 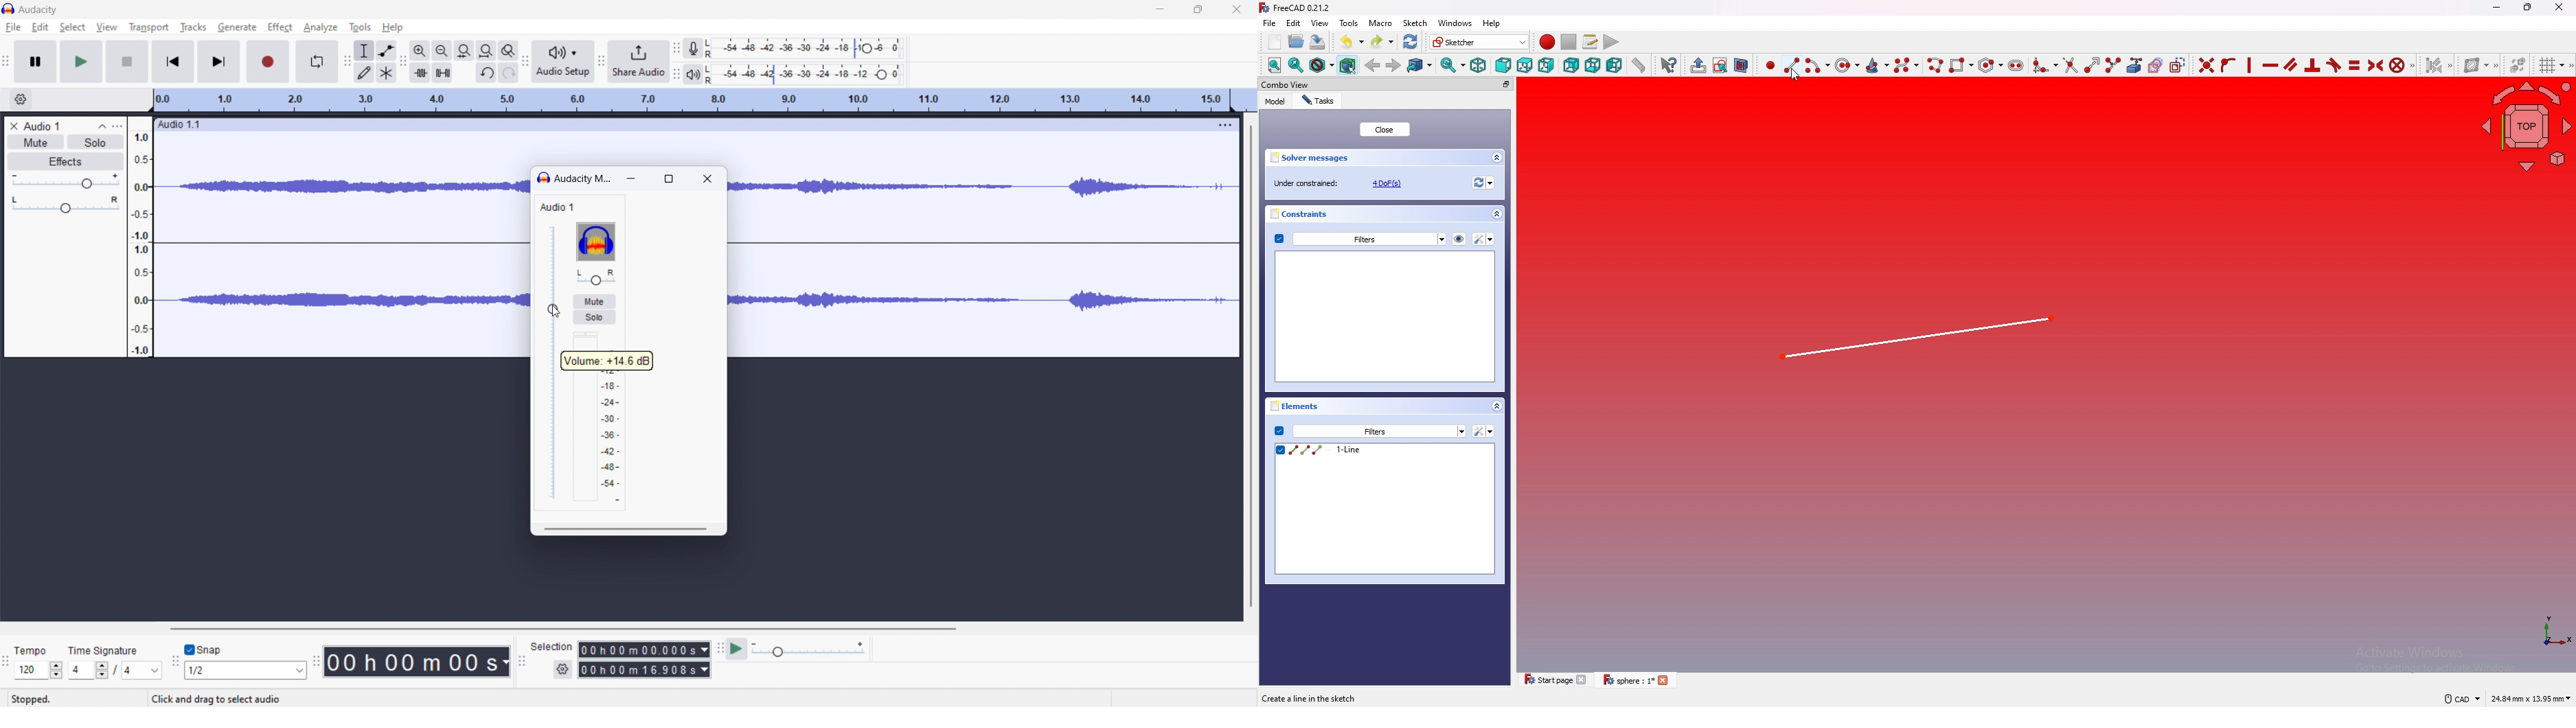 I want to click on draw tool, so click(x=363, y=72).